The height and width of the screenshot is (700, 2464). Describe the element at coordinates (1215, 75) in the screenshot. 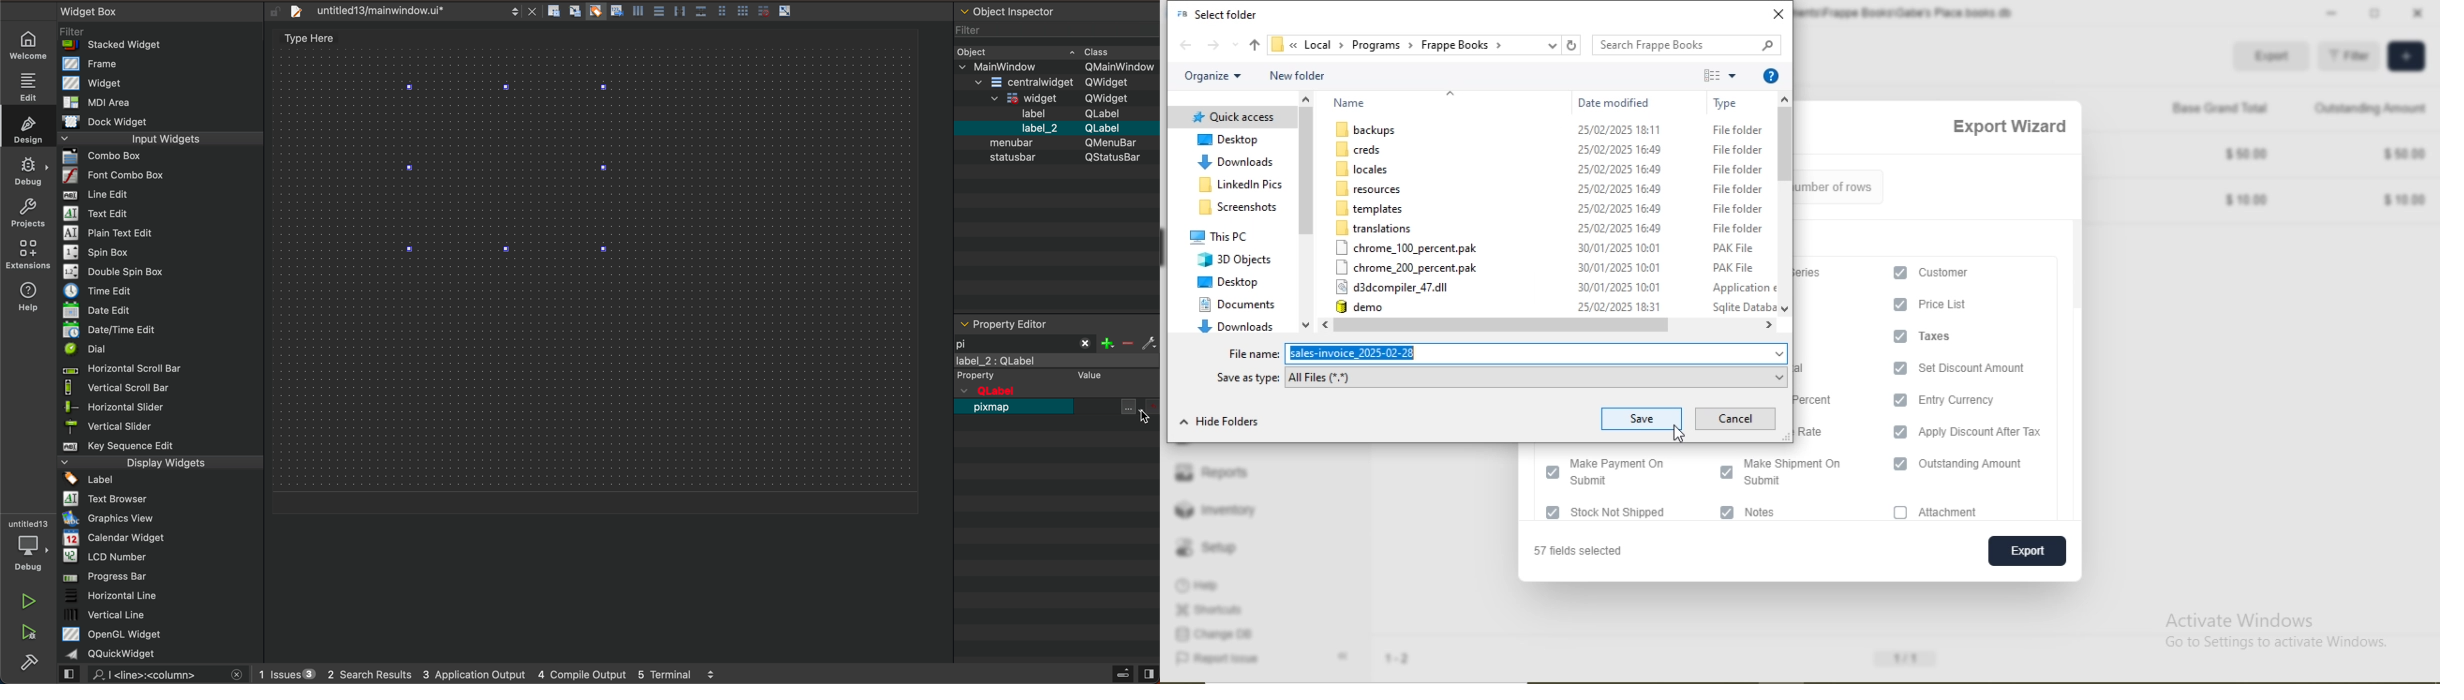

I see `Organize` at that location.